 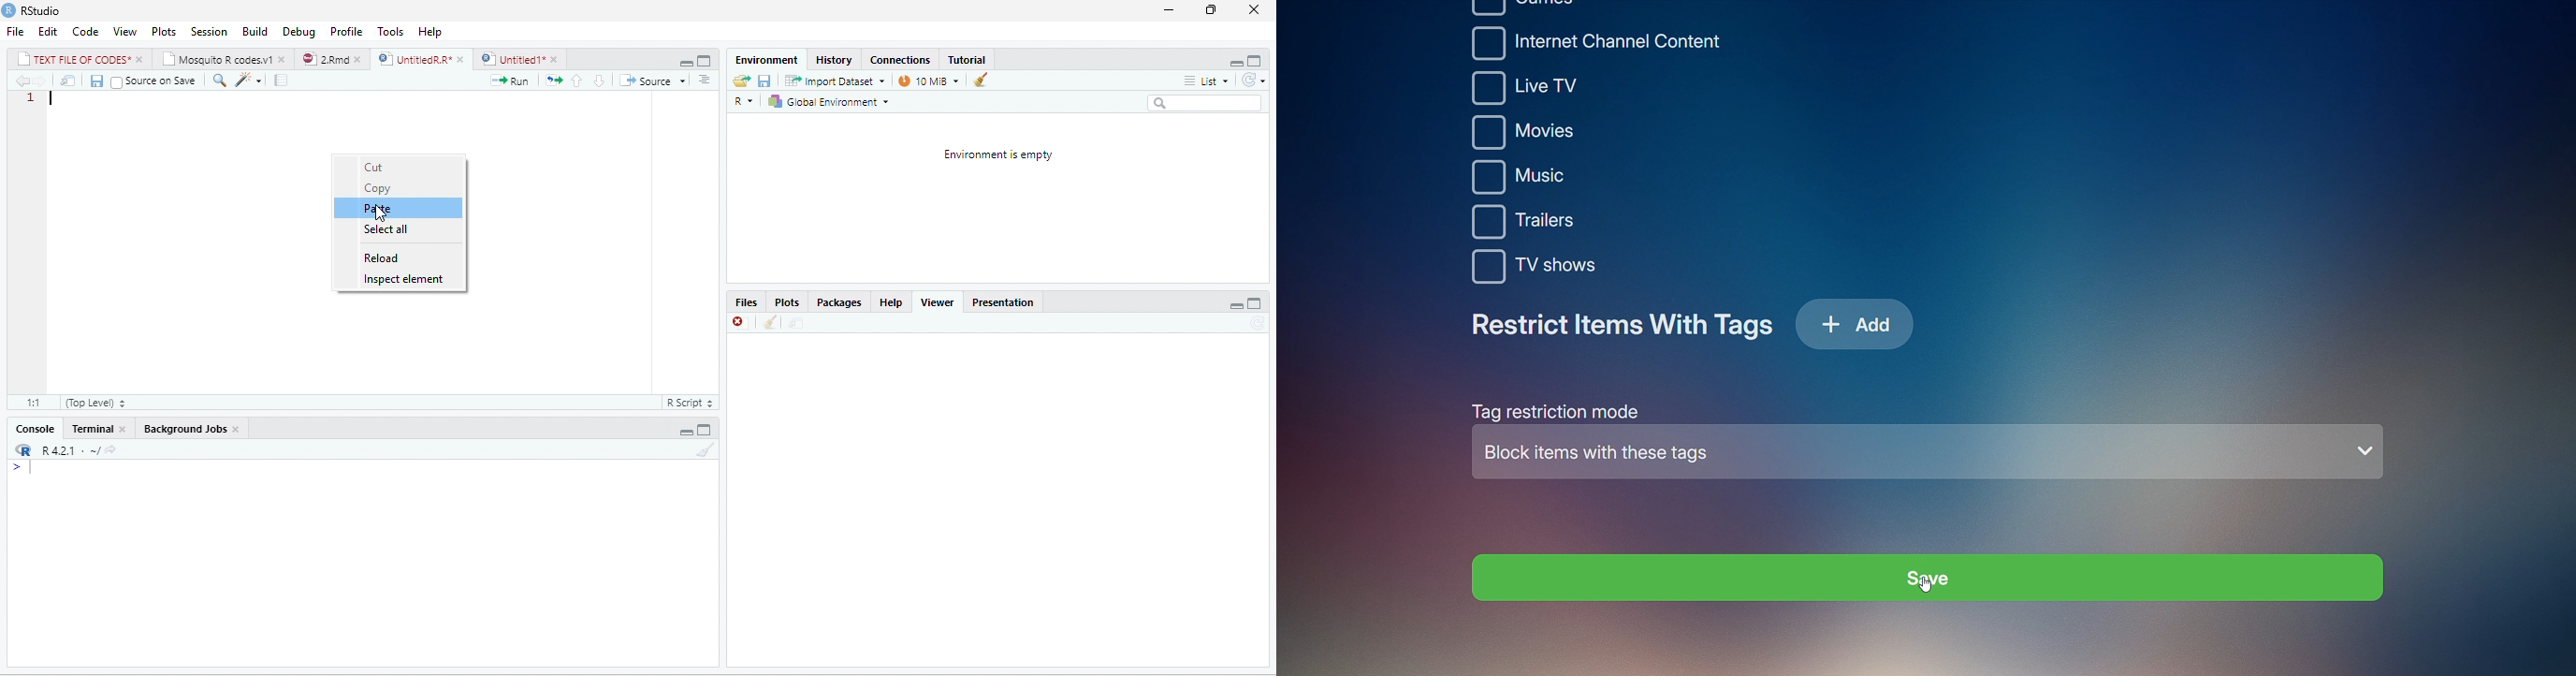 I want to click on Terminal, so click(x=91, y=430).